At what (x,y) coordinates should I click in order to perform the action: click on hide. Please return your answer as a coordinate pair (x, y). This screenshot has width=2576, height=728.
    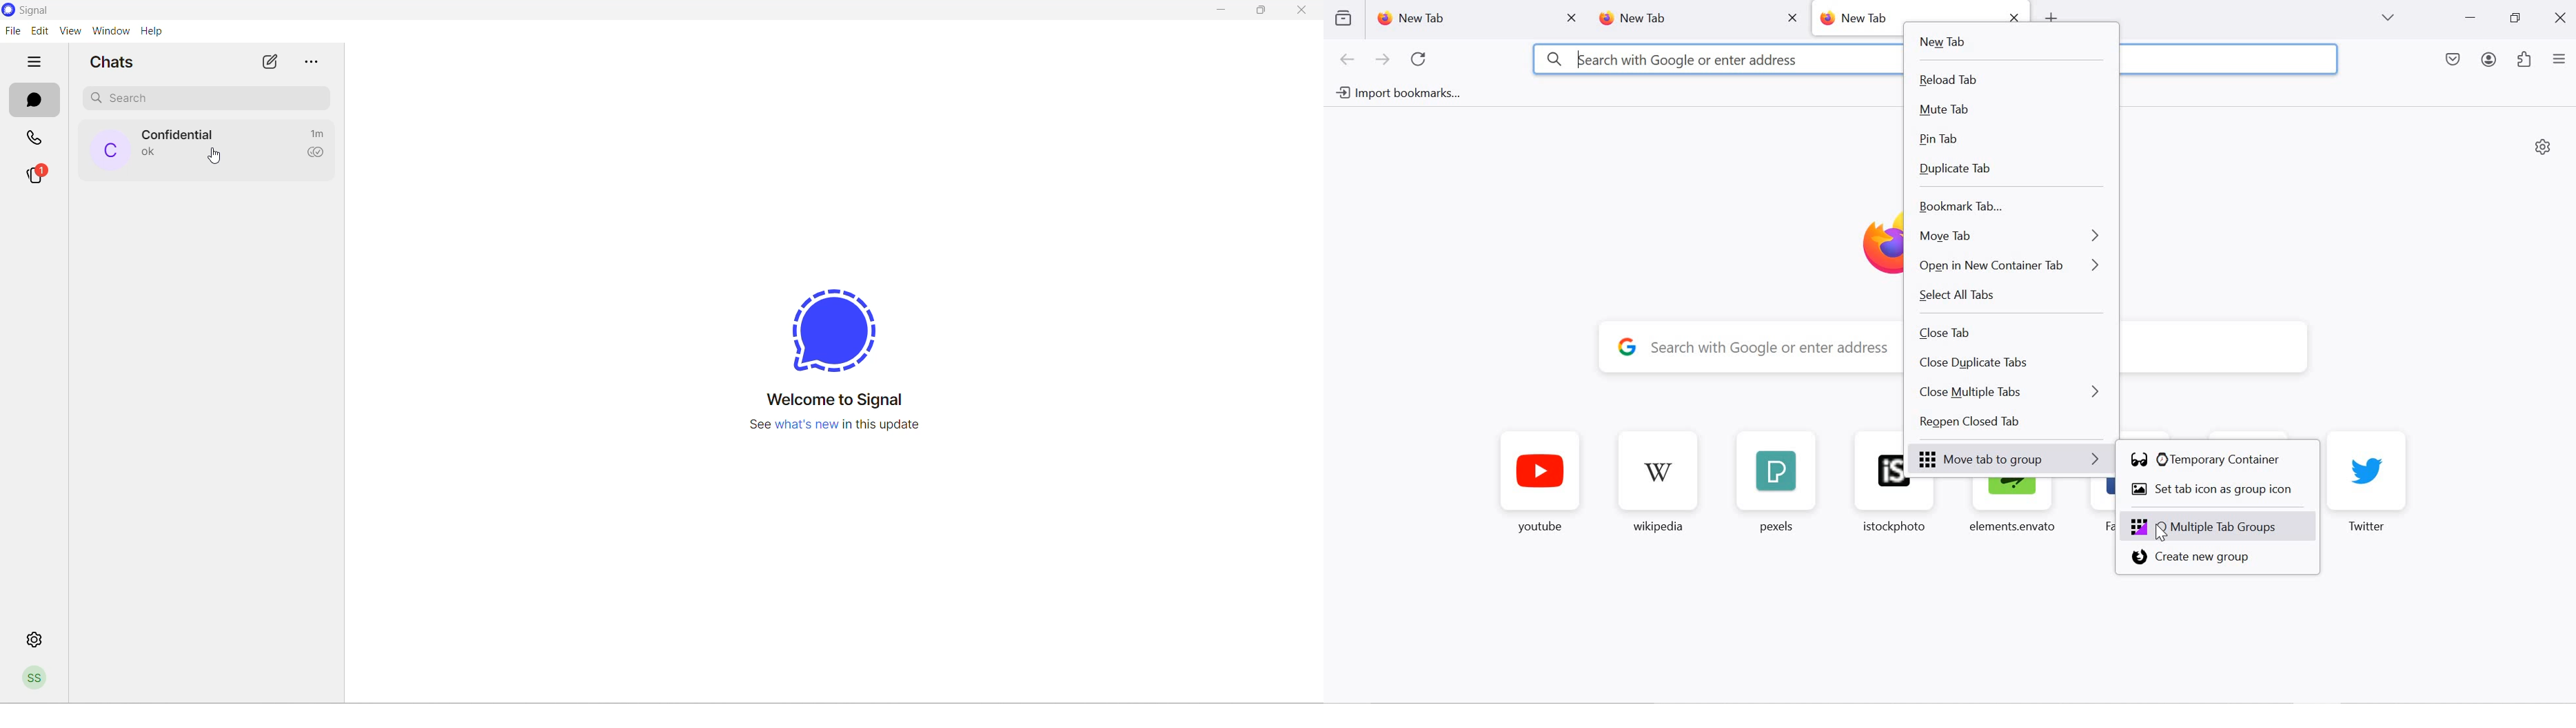
    Looking at the image, I should click on (32, 61).